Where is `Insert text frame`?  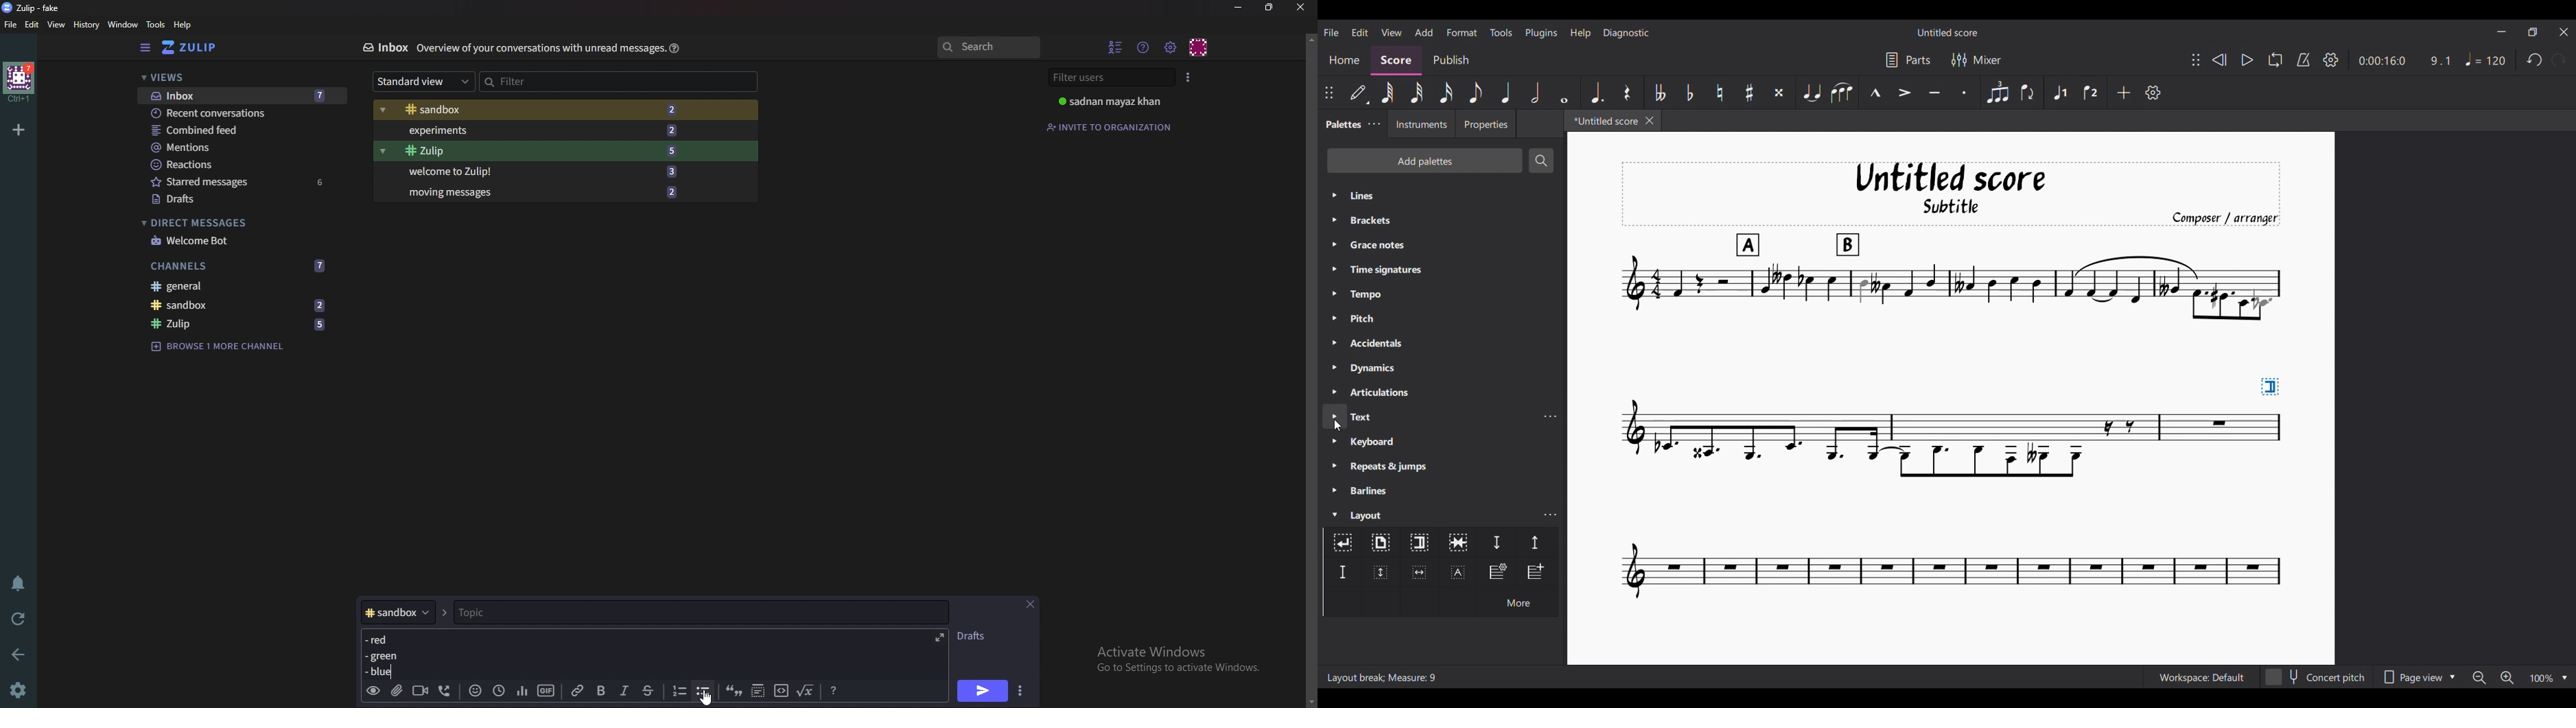
Insert text frame is located at coordinates (1458, 572).